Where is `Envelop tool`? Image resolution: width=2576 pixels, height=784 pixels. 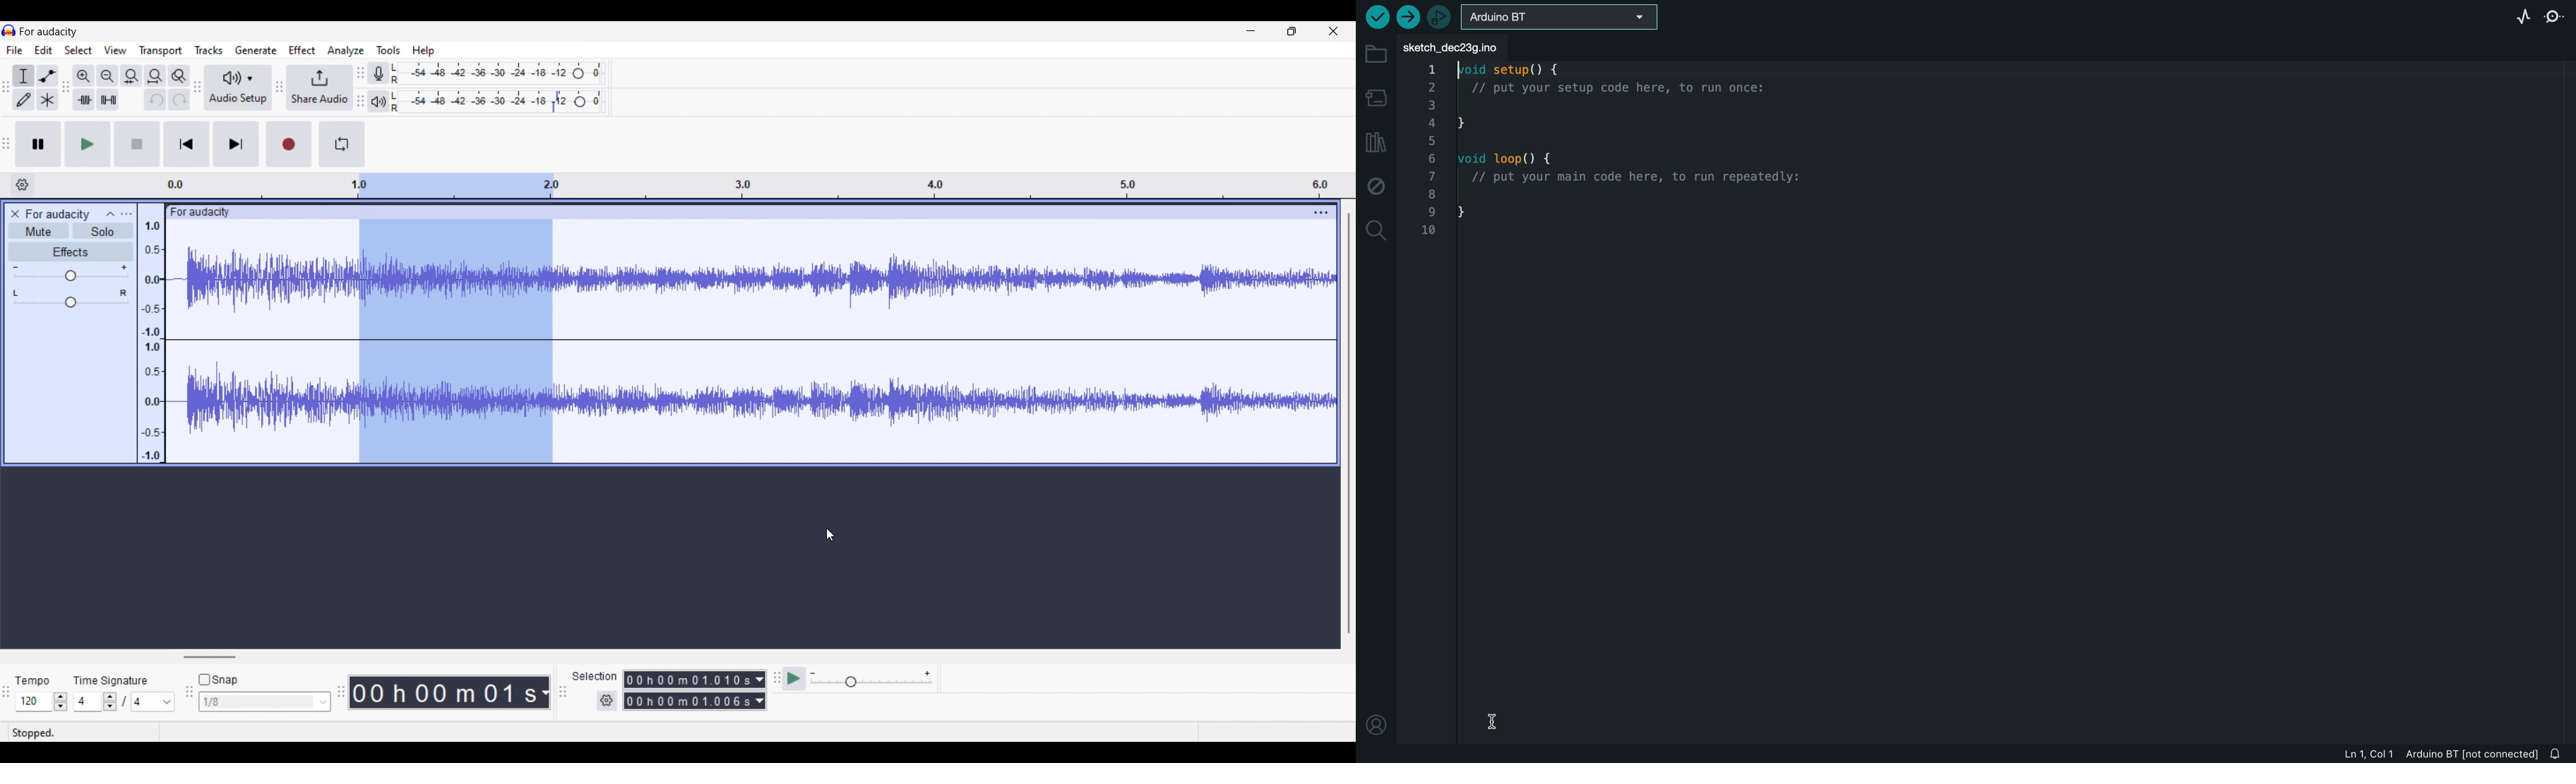
Envelop tool is located at coordinates (48, 76).